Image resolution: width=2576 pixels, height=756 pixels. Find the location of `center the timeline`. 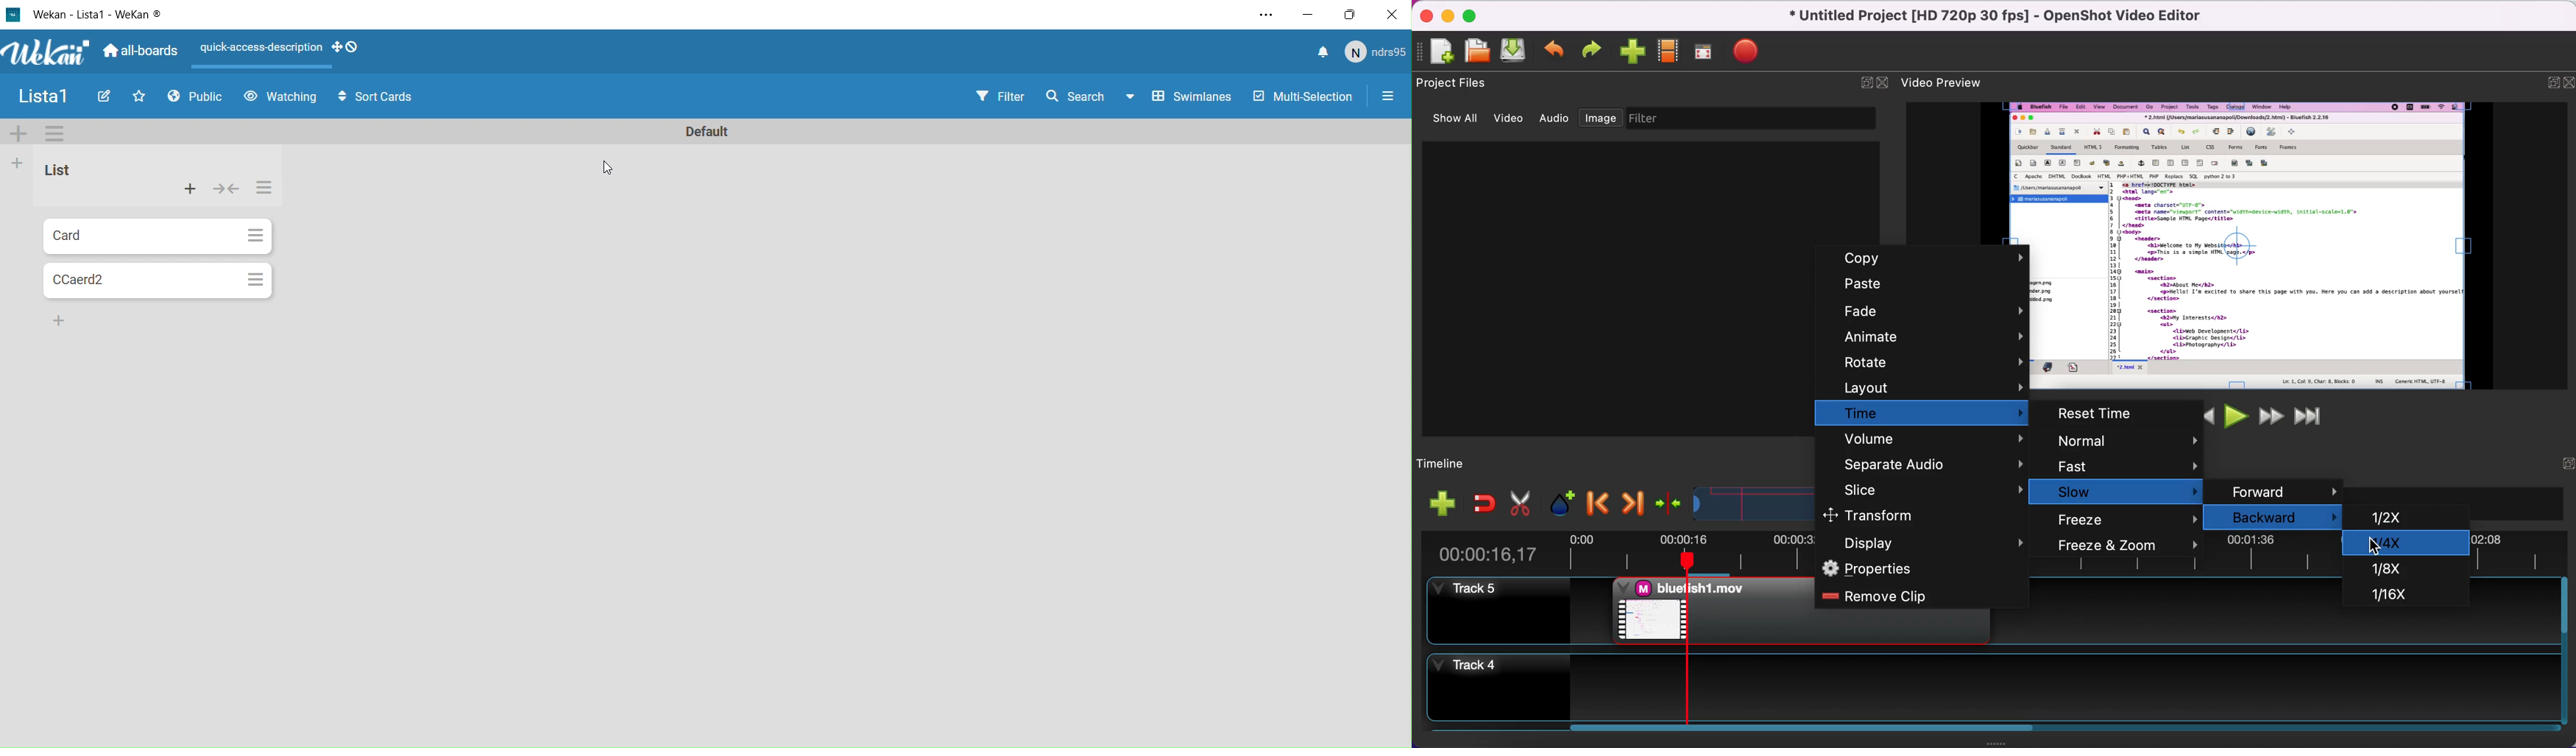

center the timeline is located at coordinates (1666, 500).